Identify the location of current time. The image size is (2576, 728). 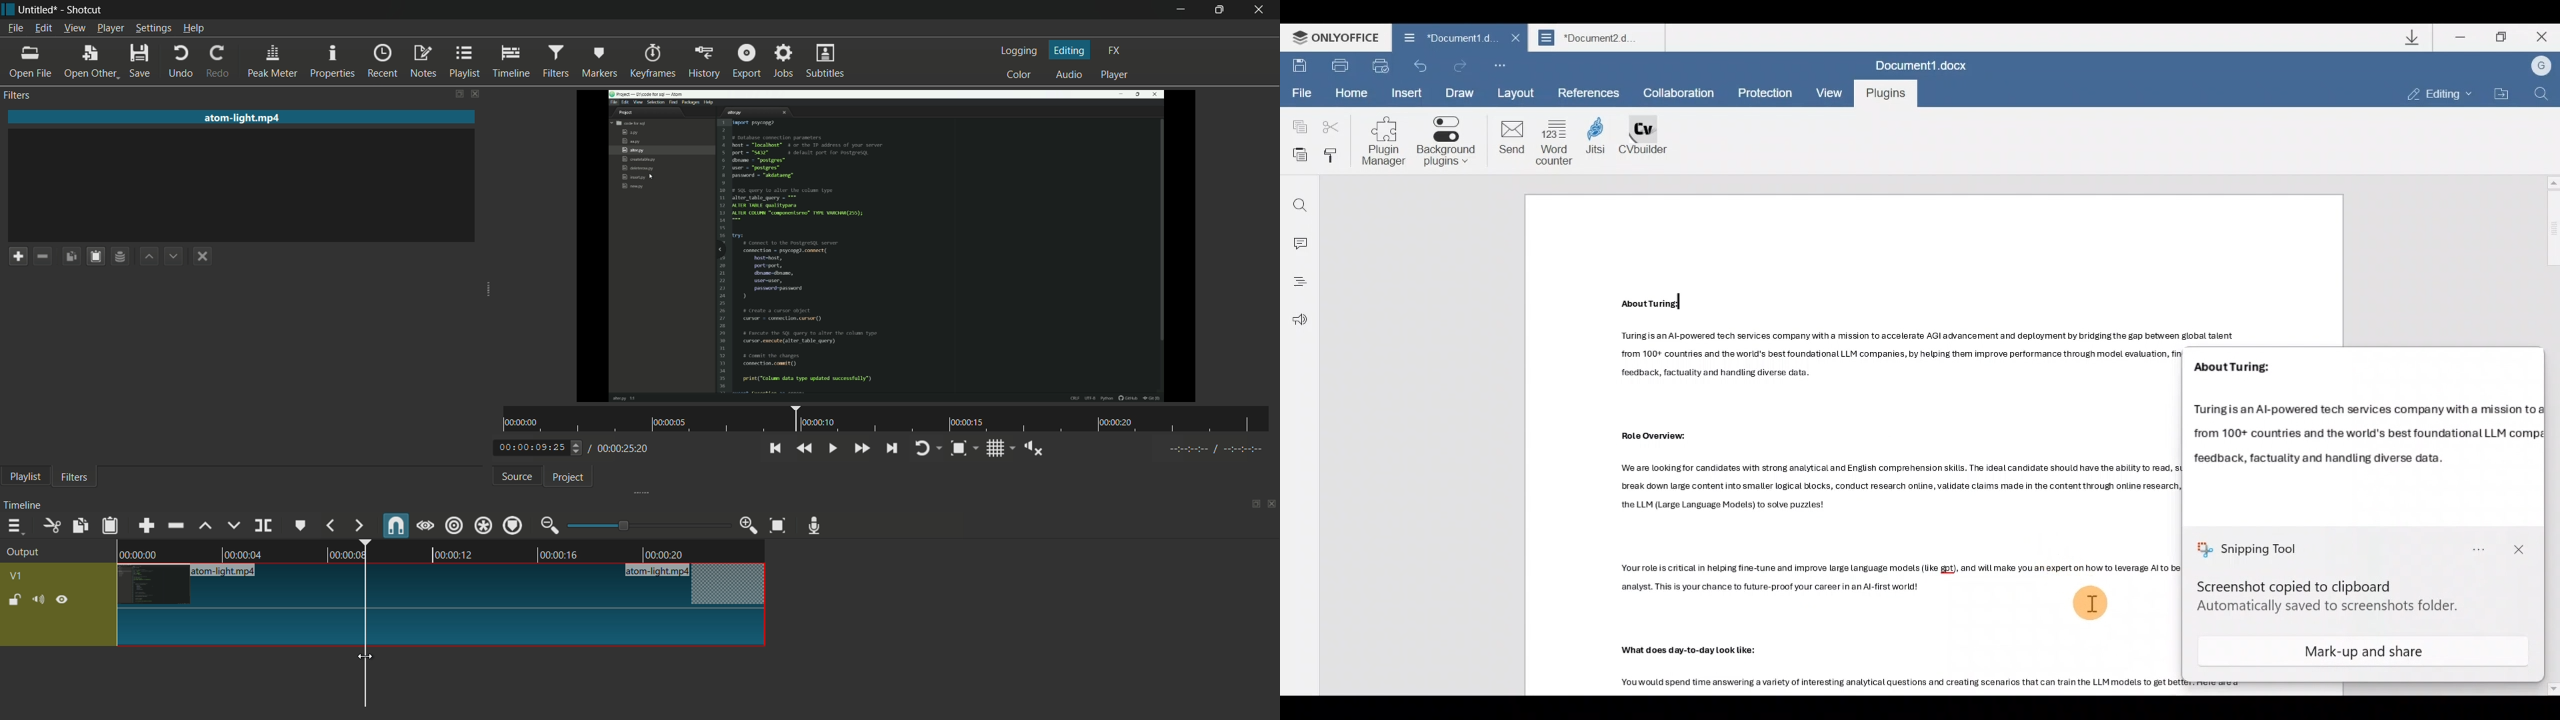
(537, 448).